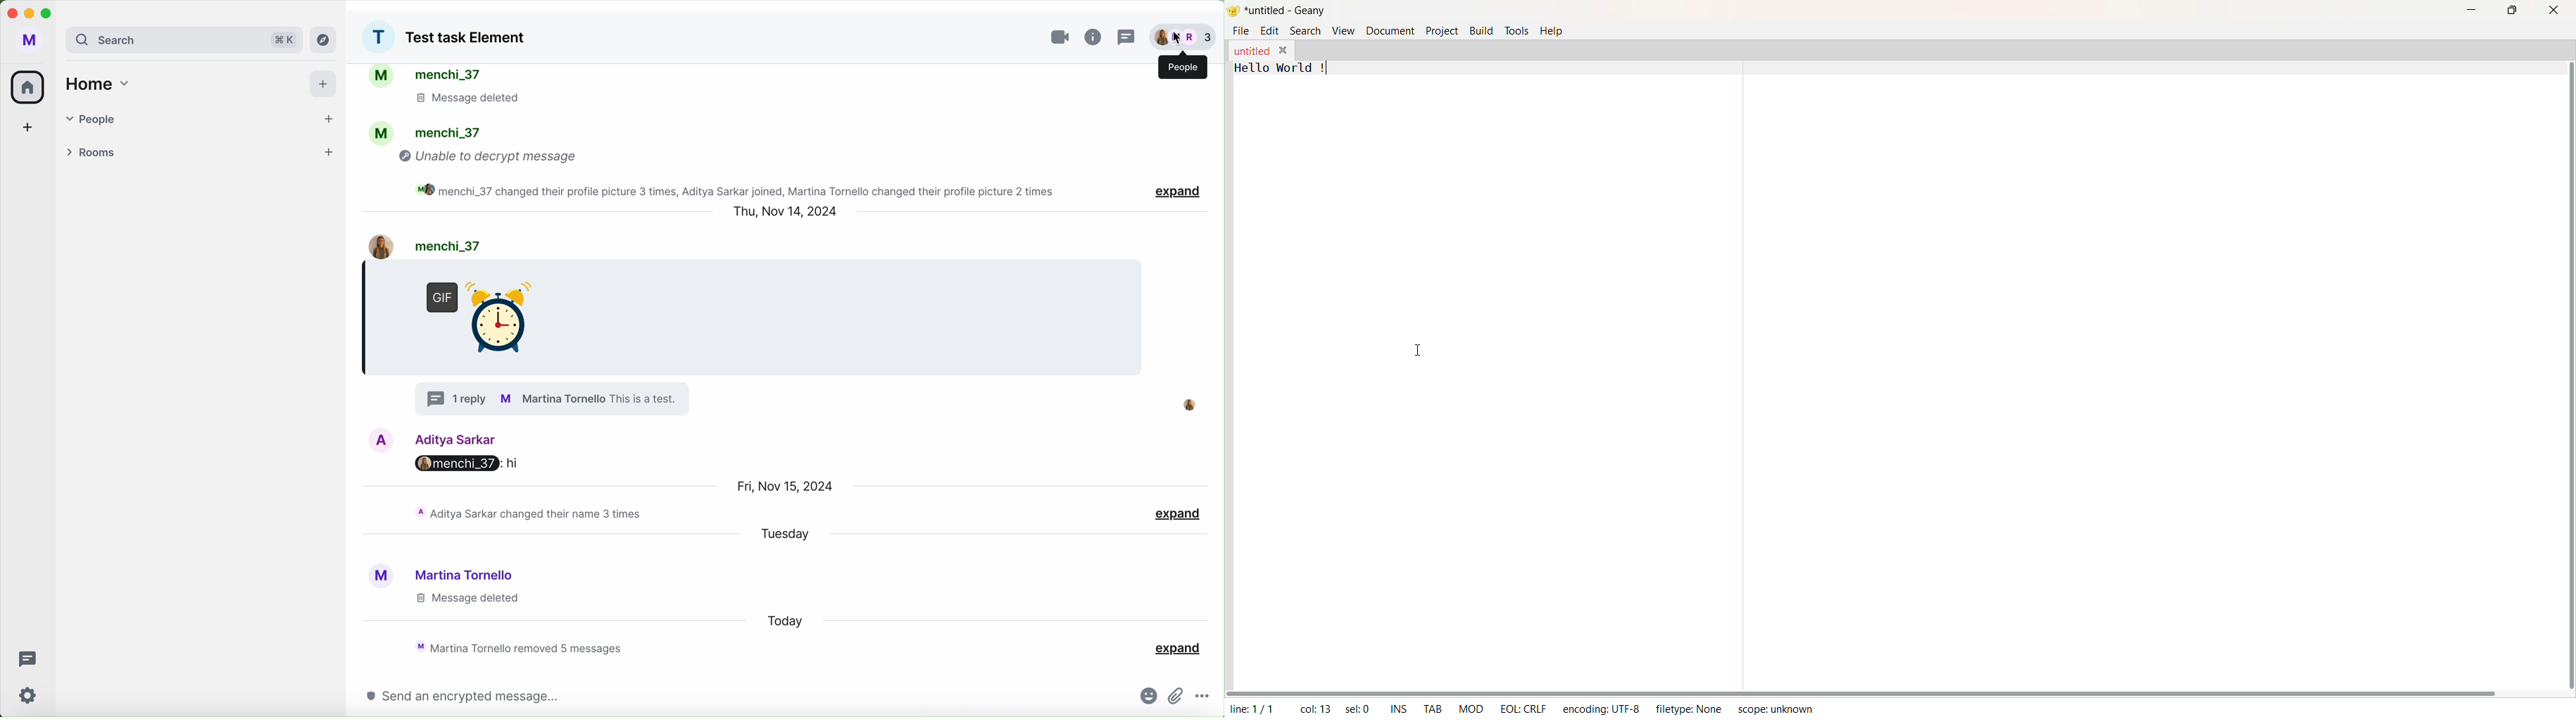 The image size is (2576, 728). I want to click on cursor, so click(1178, 39).